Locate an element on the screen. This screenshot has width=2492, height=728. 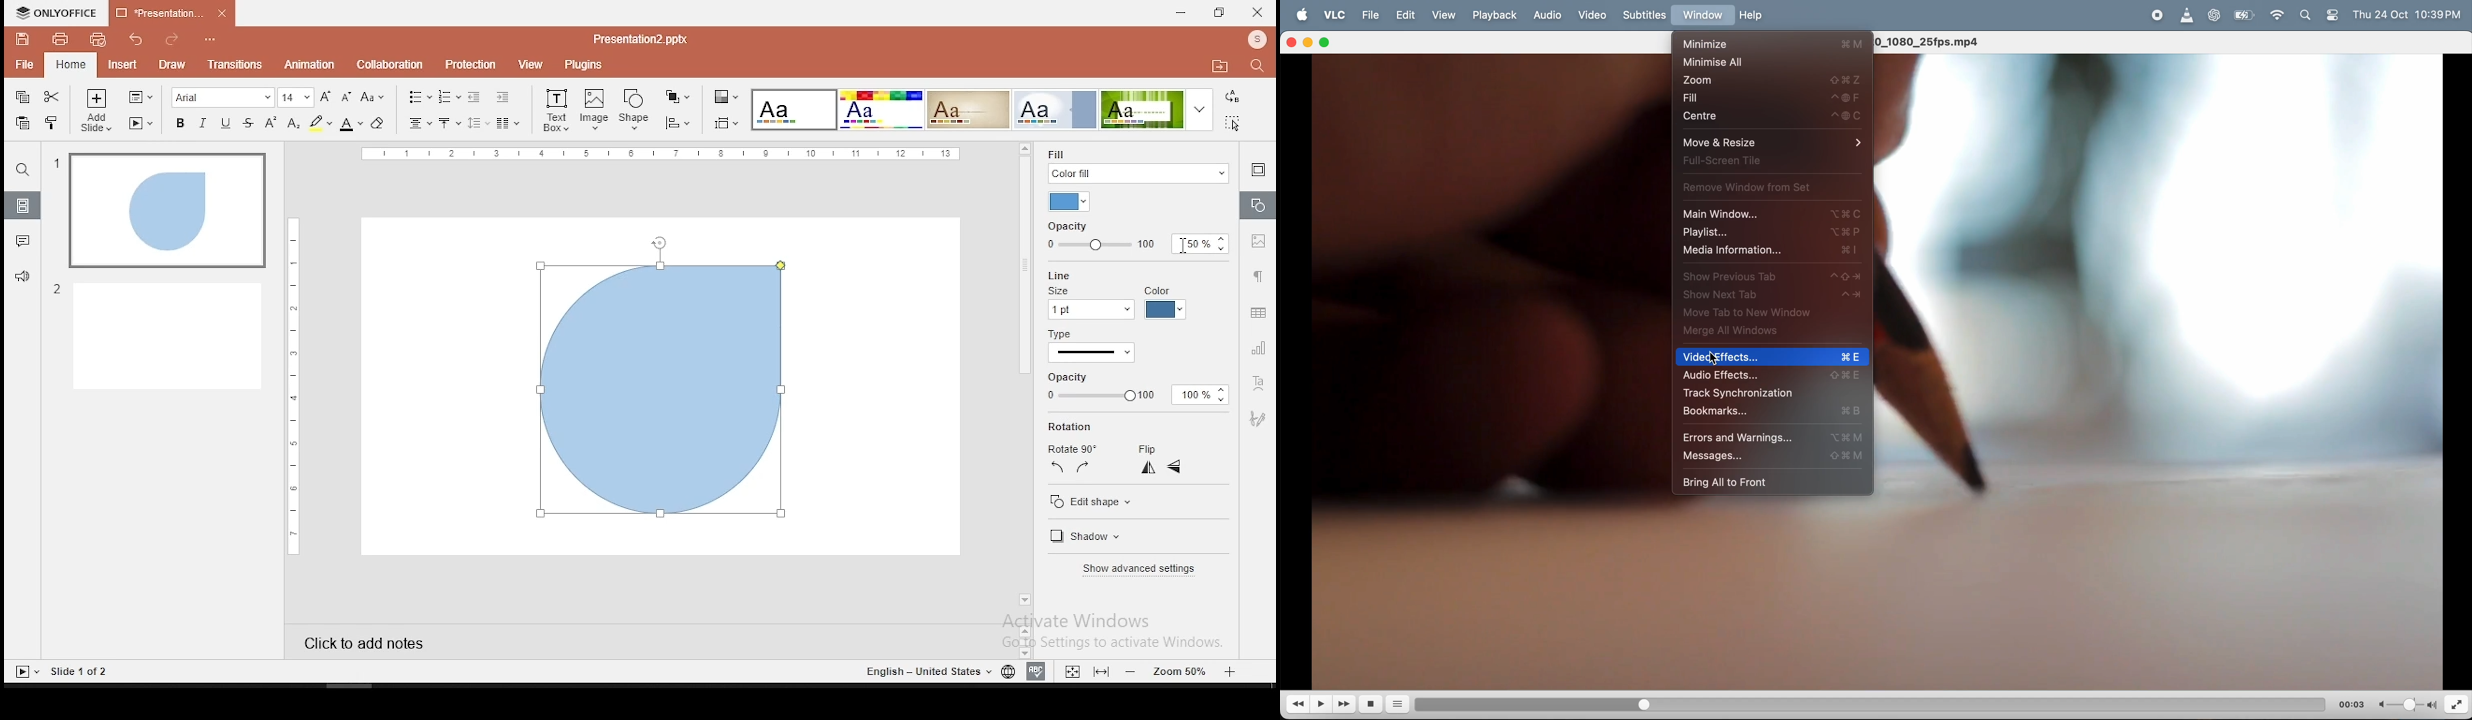
undo is located at coordinates (134, 39).